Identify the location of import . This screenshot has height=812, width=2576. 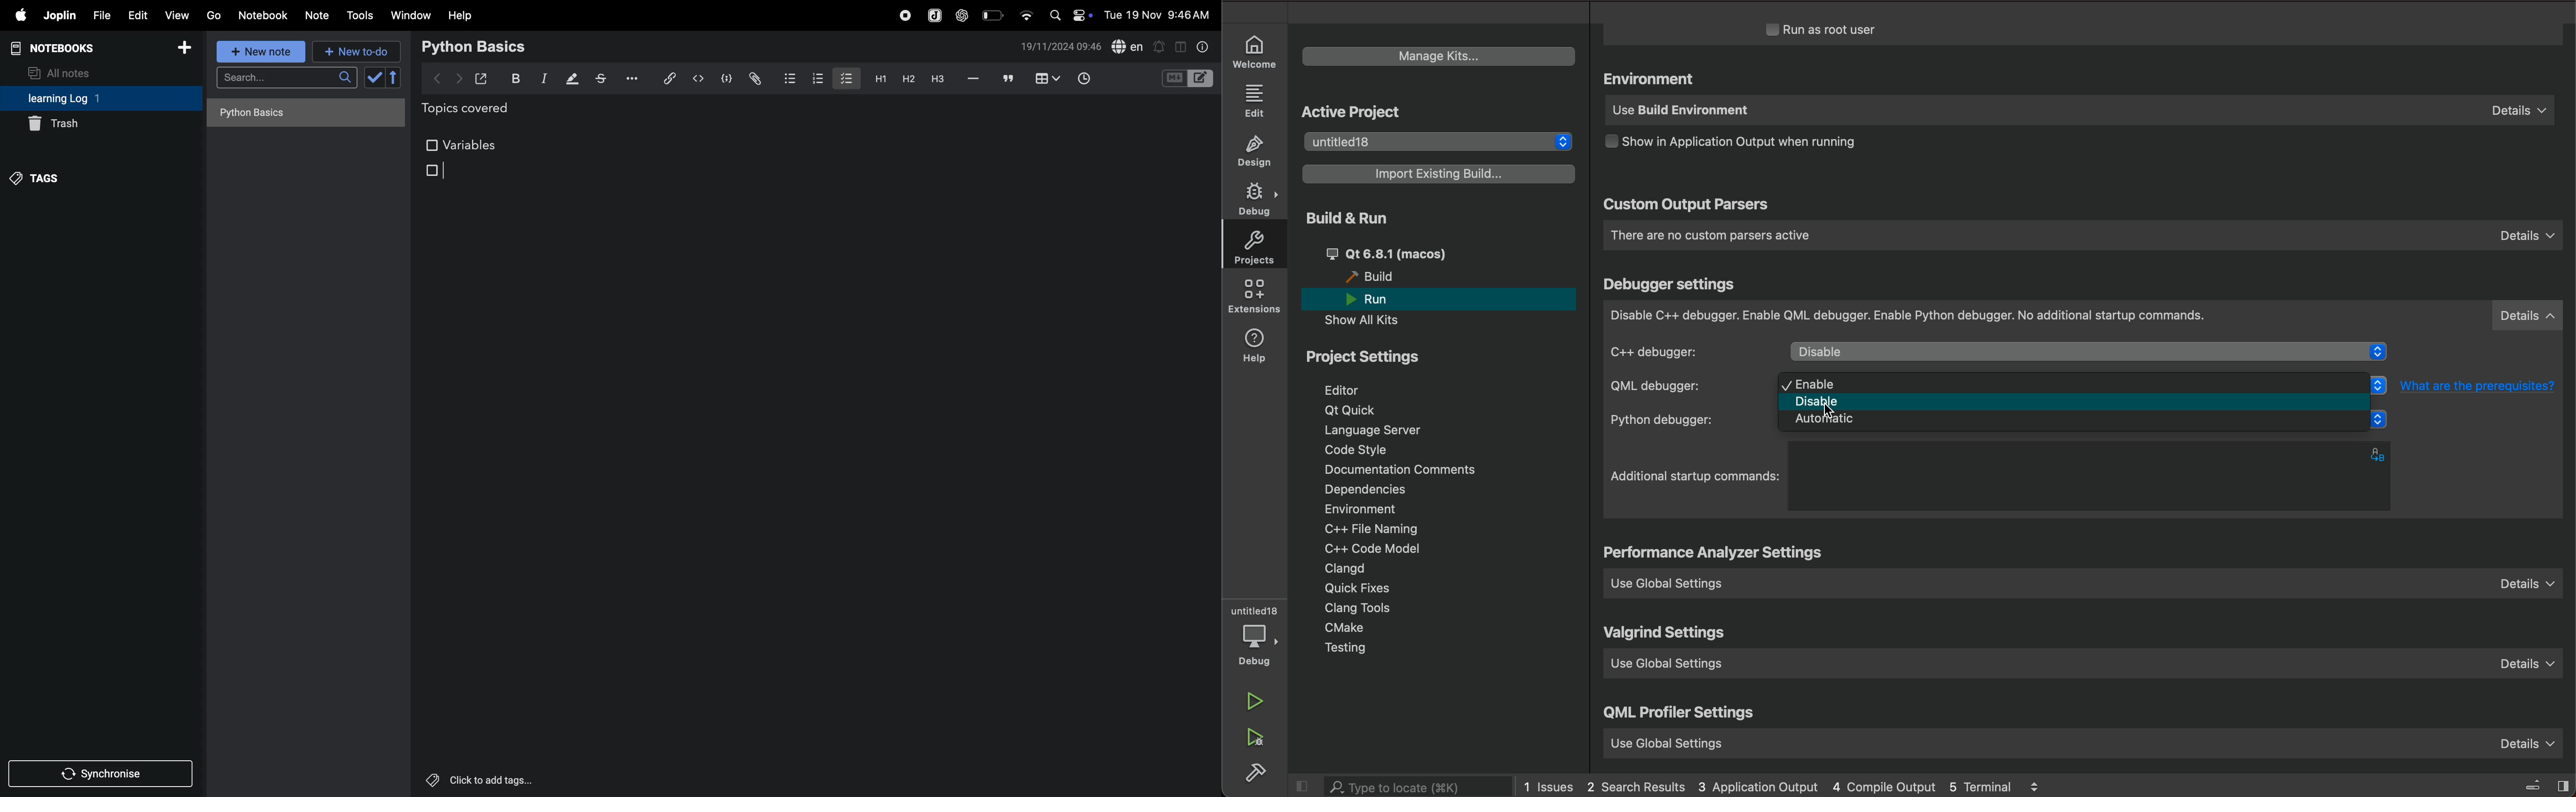
(1440, 173).